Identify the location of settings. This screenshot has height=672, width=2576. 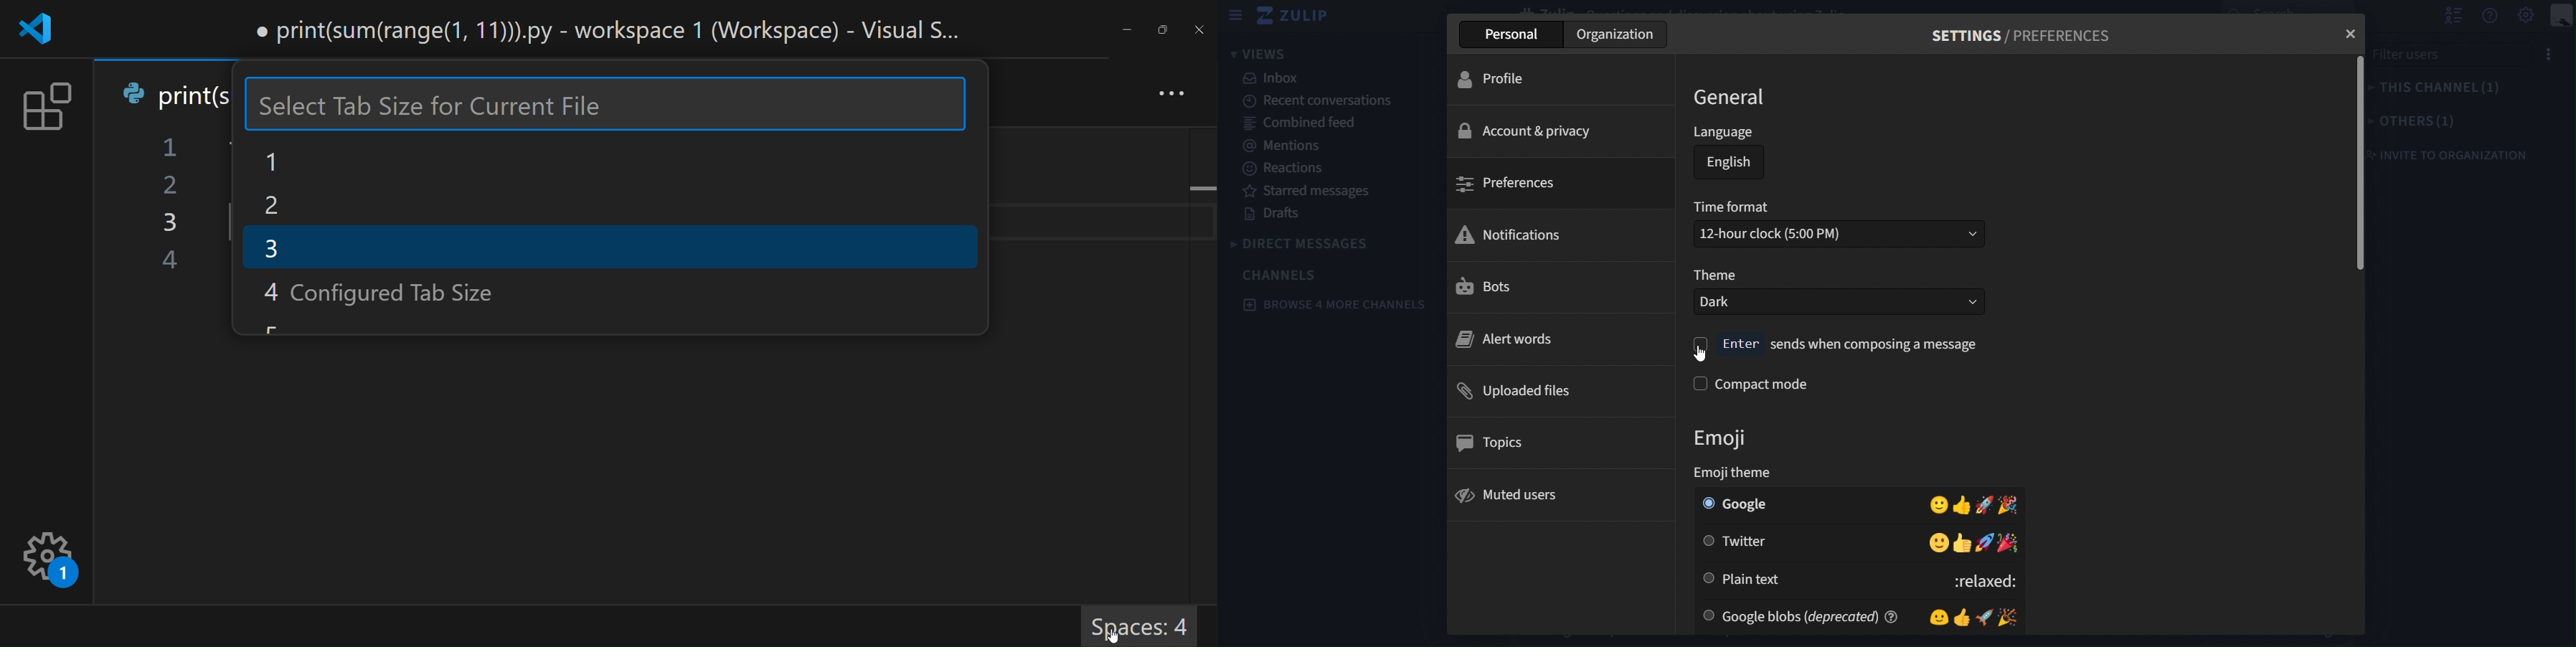
(49, 561).